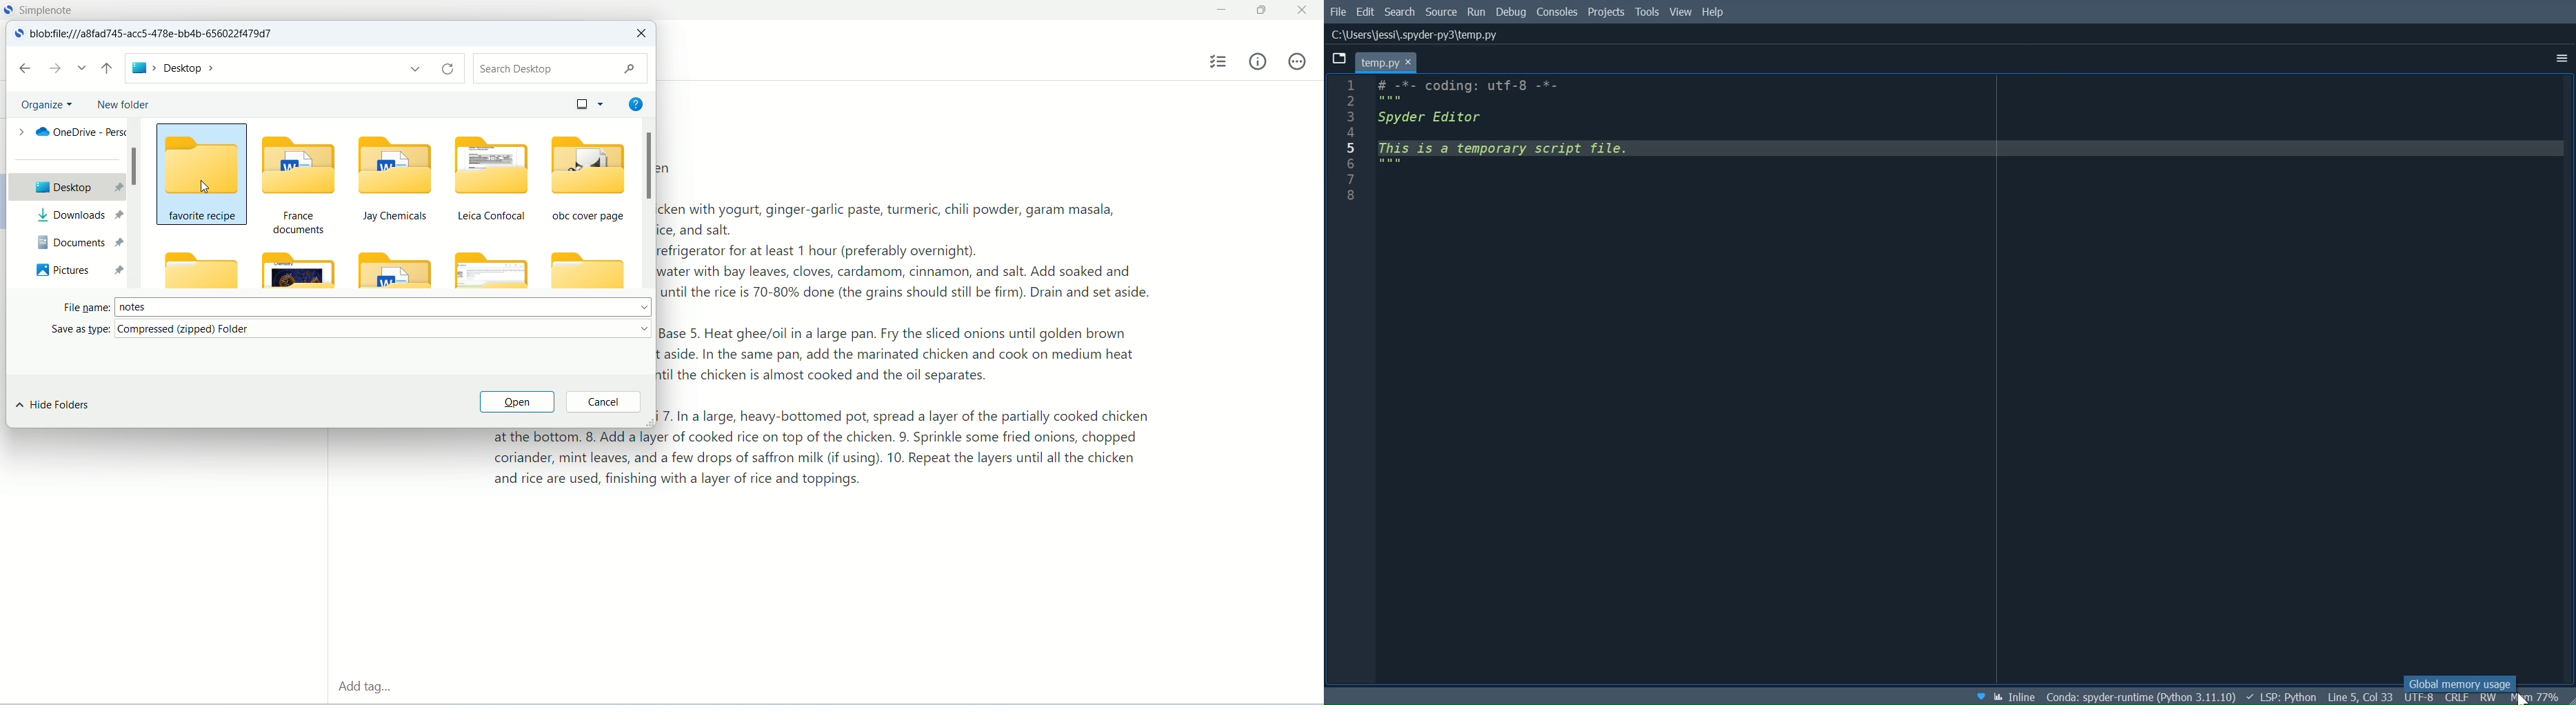  What do you see at coordinates (158, 34) in the screenshot?
I see `location` at bounding box center [158, 34].